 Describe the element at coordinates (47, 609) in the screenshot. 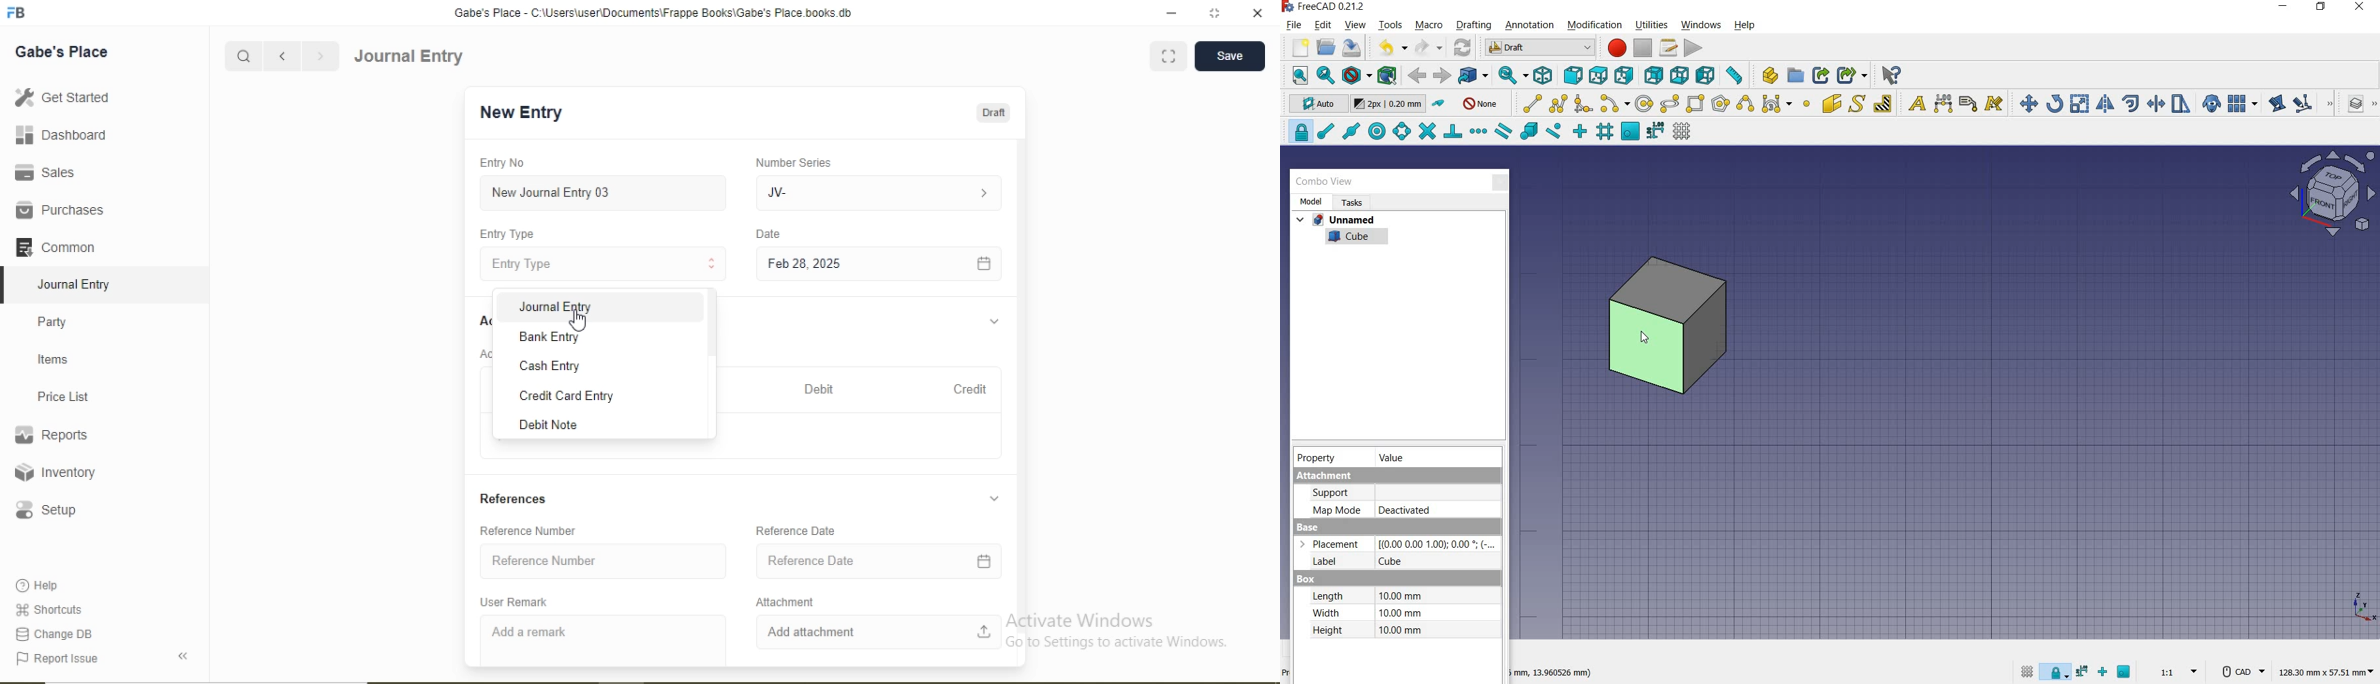

I see `Shortcuts` at that location.